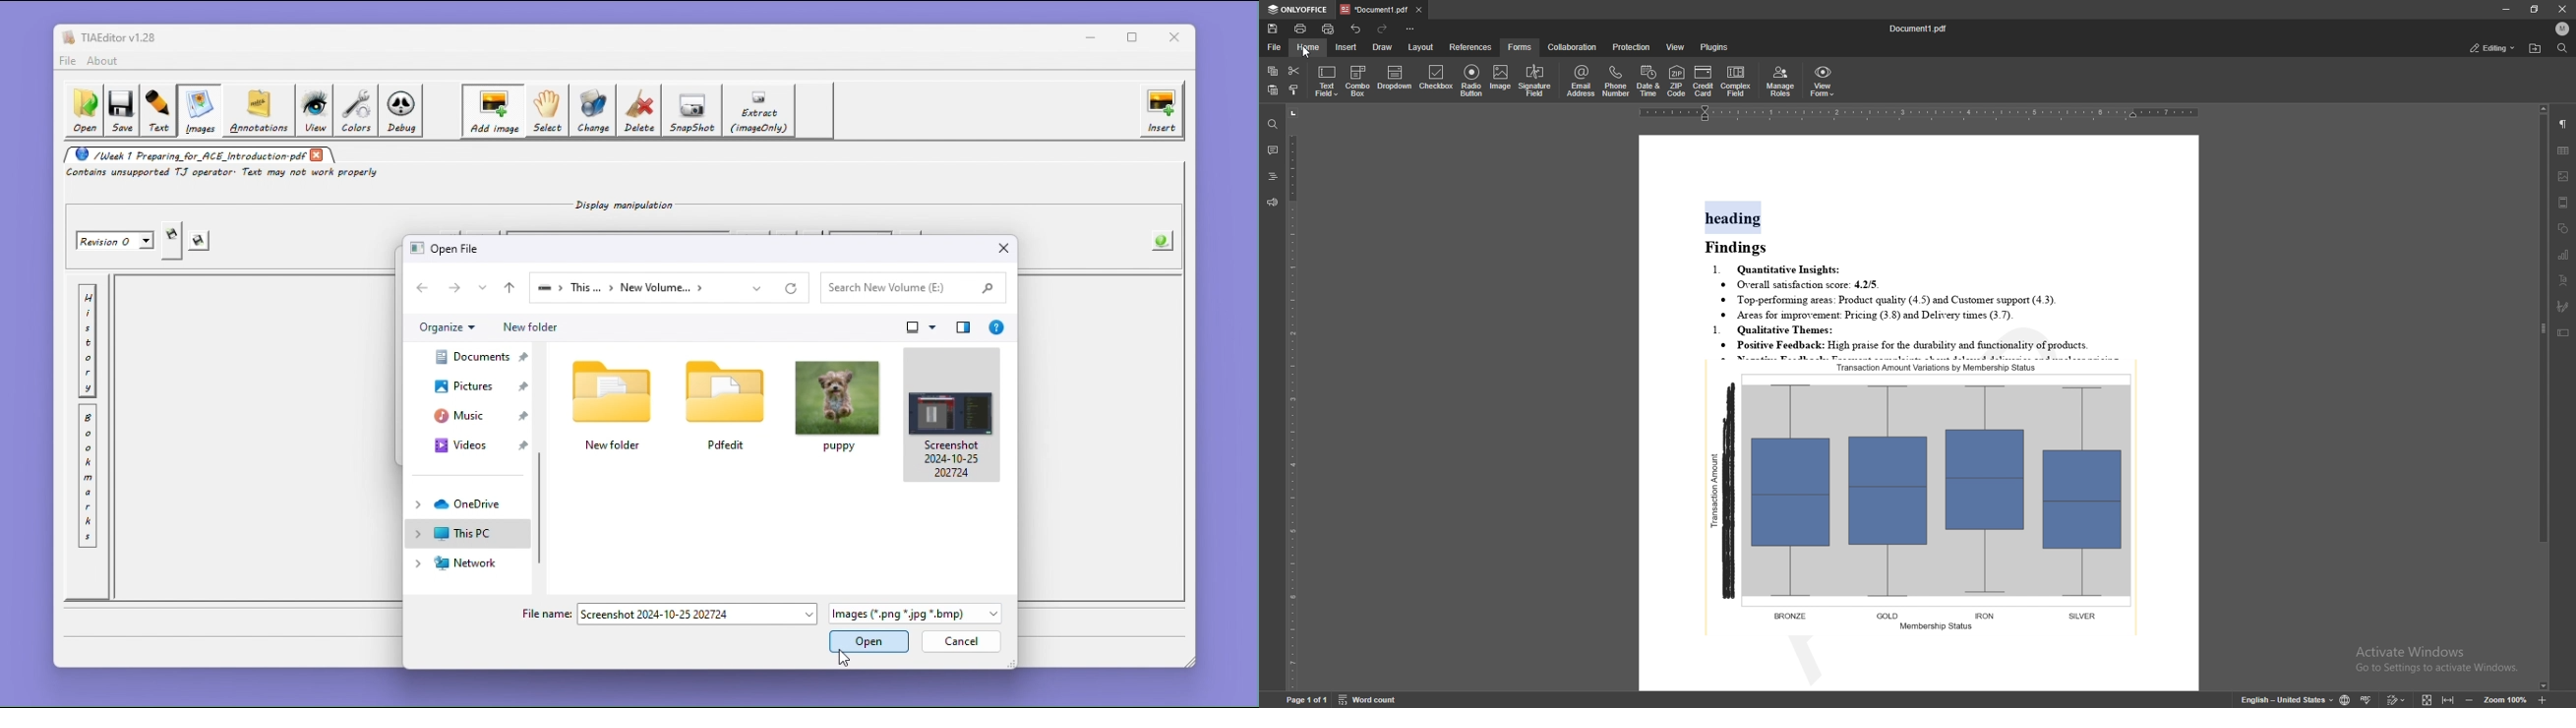 The height and width of the screenshot is (728, 2576). What do you see at coordinates (1894, 300) in the screenshot?
I see `® Top-performung areas: Product quality (4.5) and Customer support (4.3).` at bounding box center [1894, 300].